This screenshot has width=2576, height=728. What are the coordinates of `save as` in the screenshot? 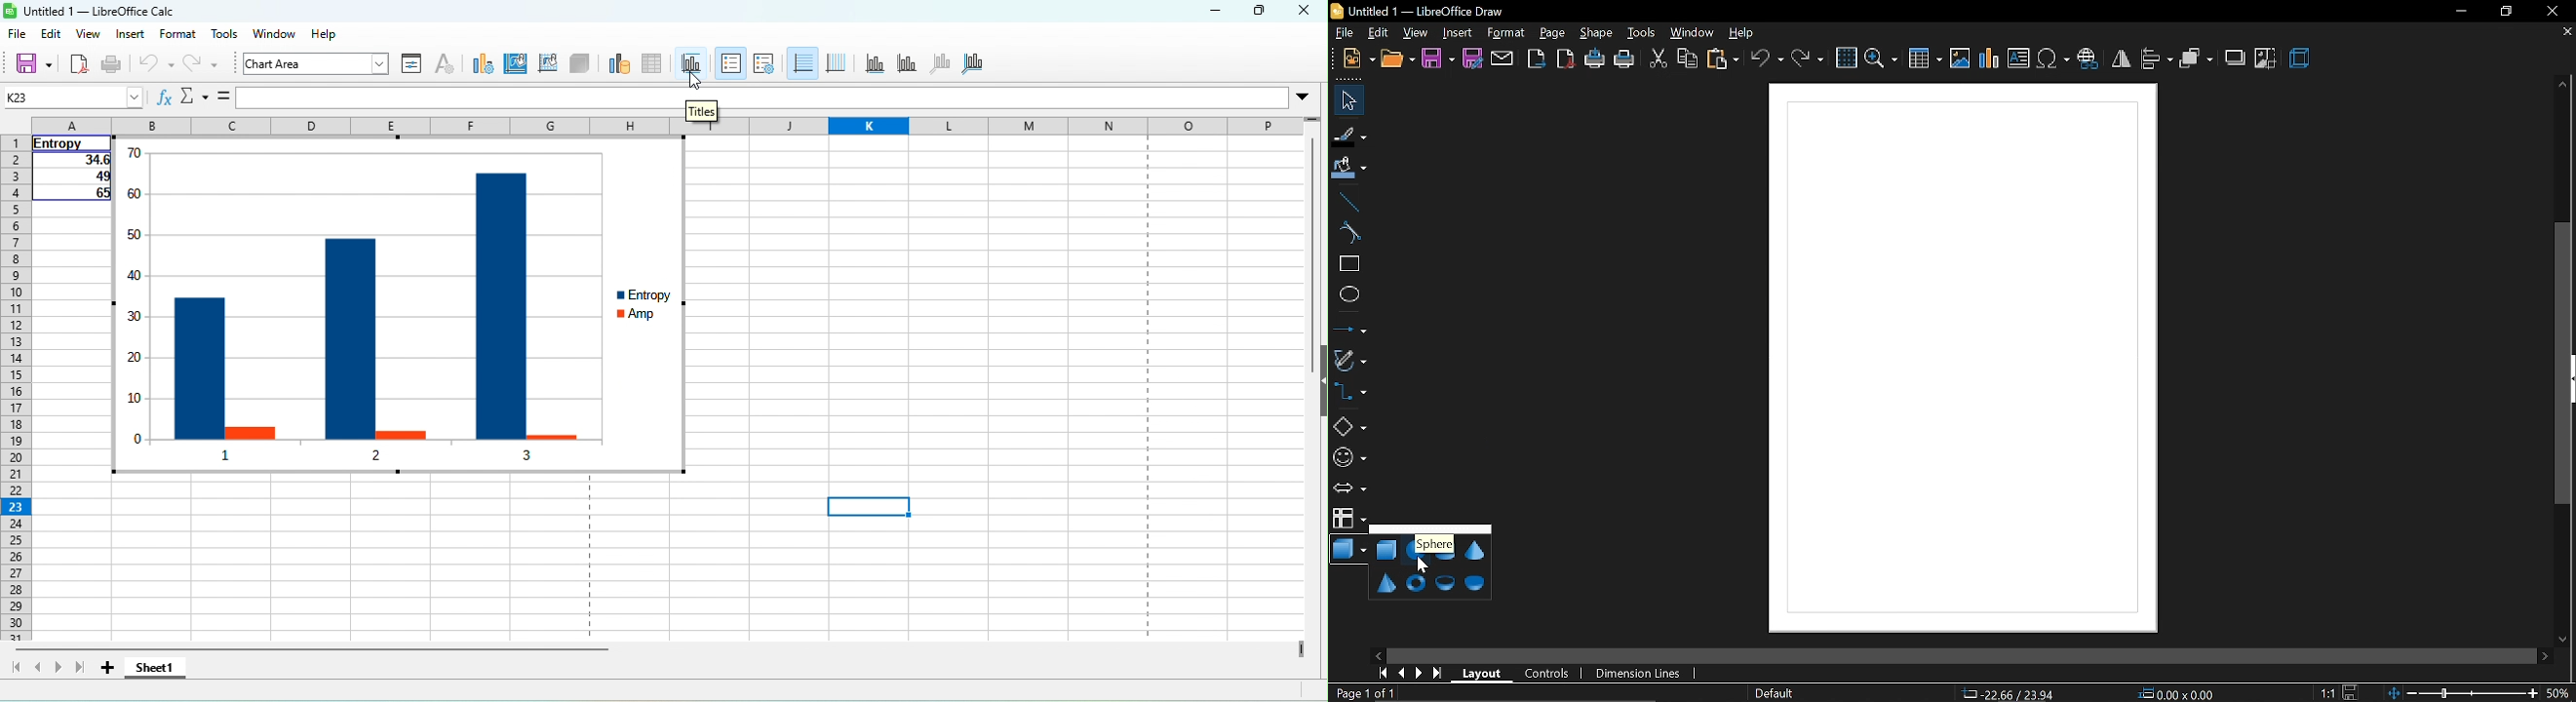 It's located at (1473, 60).